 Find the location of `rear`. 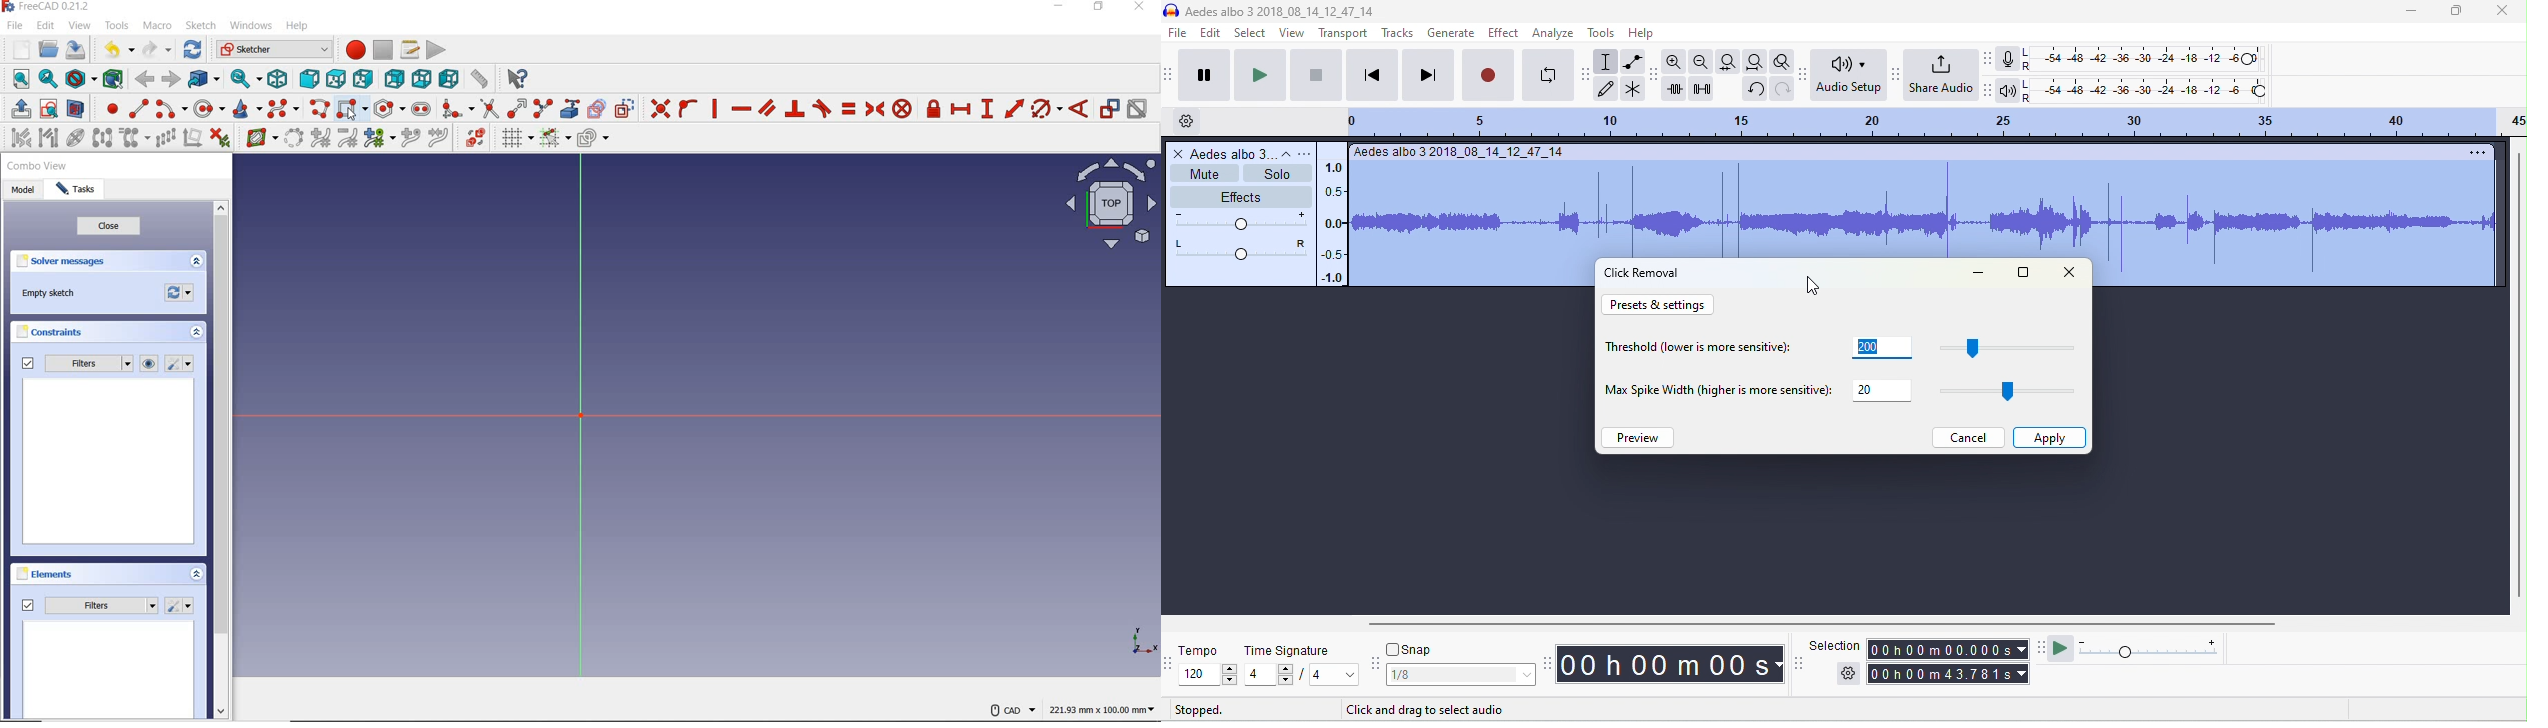

rear is located at coordinates (394, 79).